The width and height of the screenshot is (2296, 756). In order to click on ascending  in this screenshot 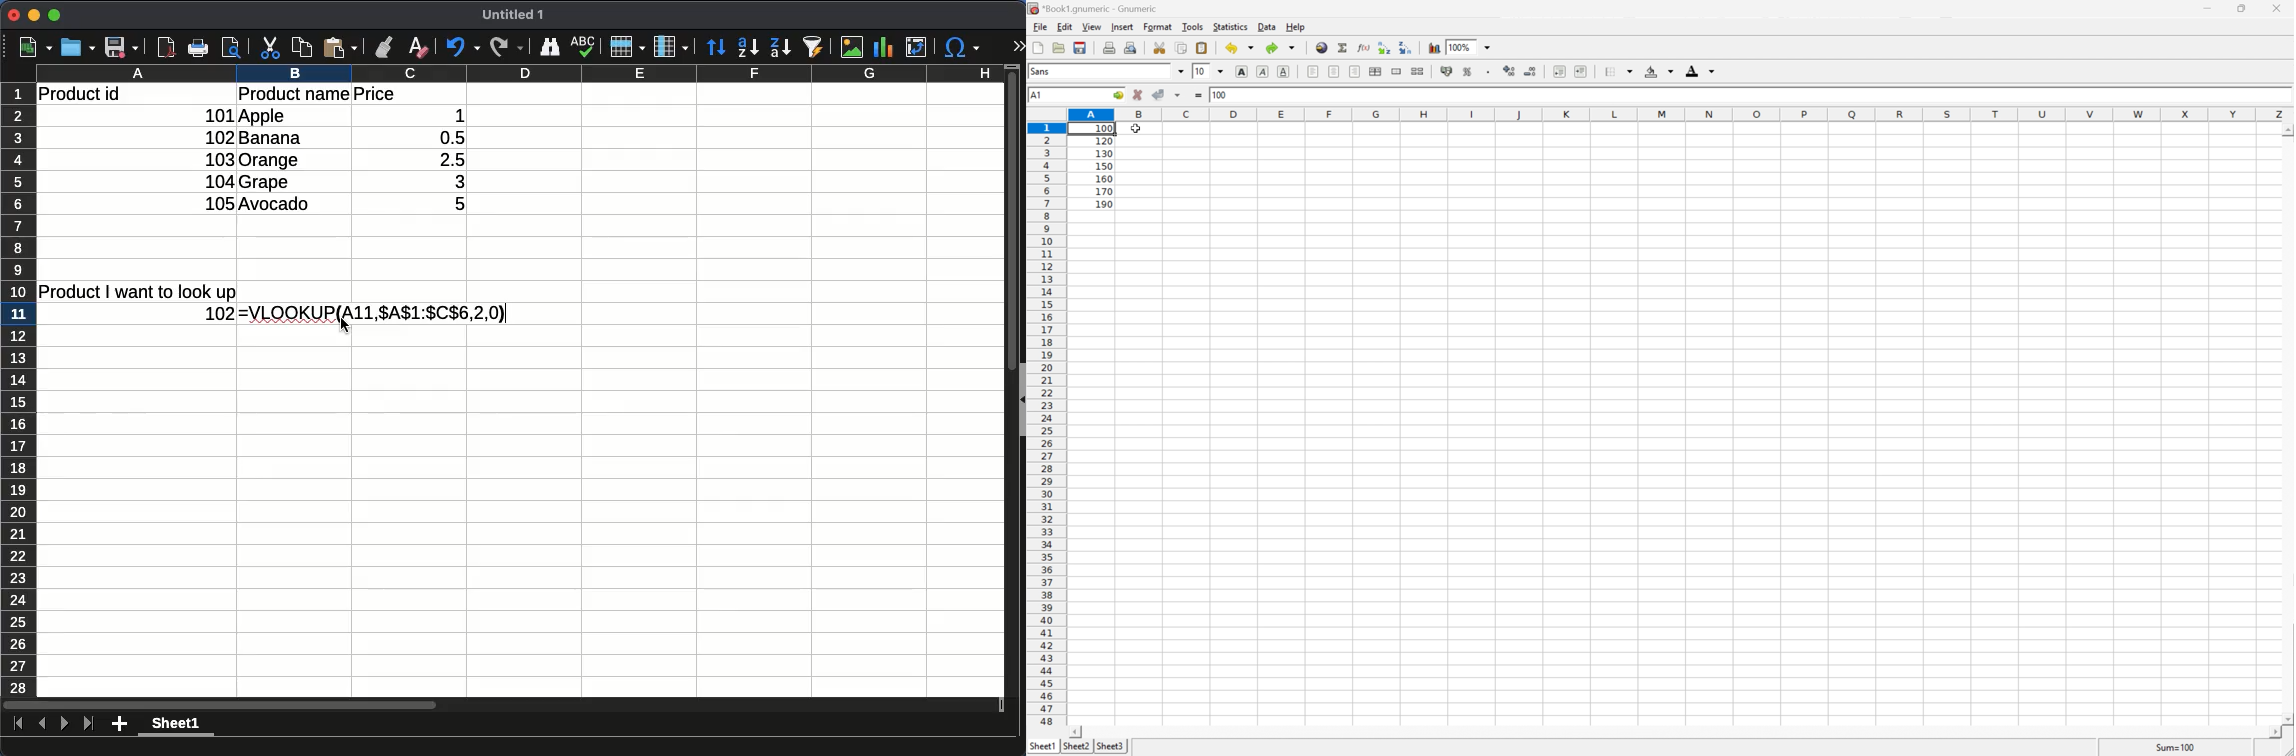, I will do `click(748, 47)`.